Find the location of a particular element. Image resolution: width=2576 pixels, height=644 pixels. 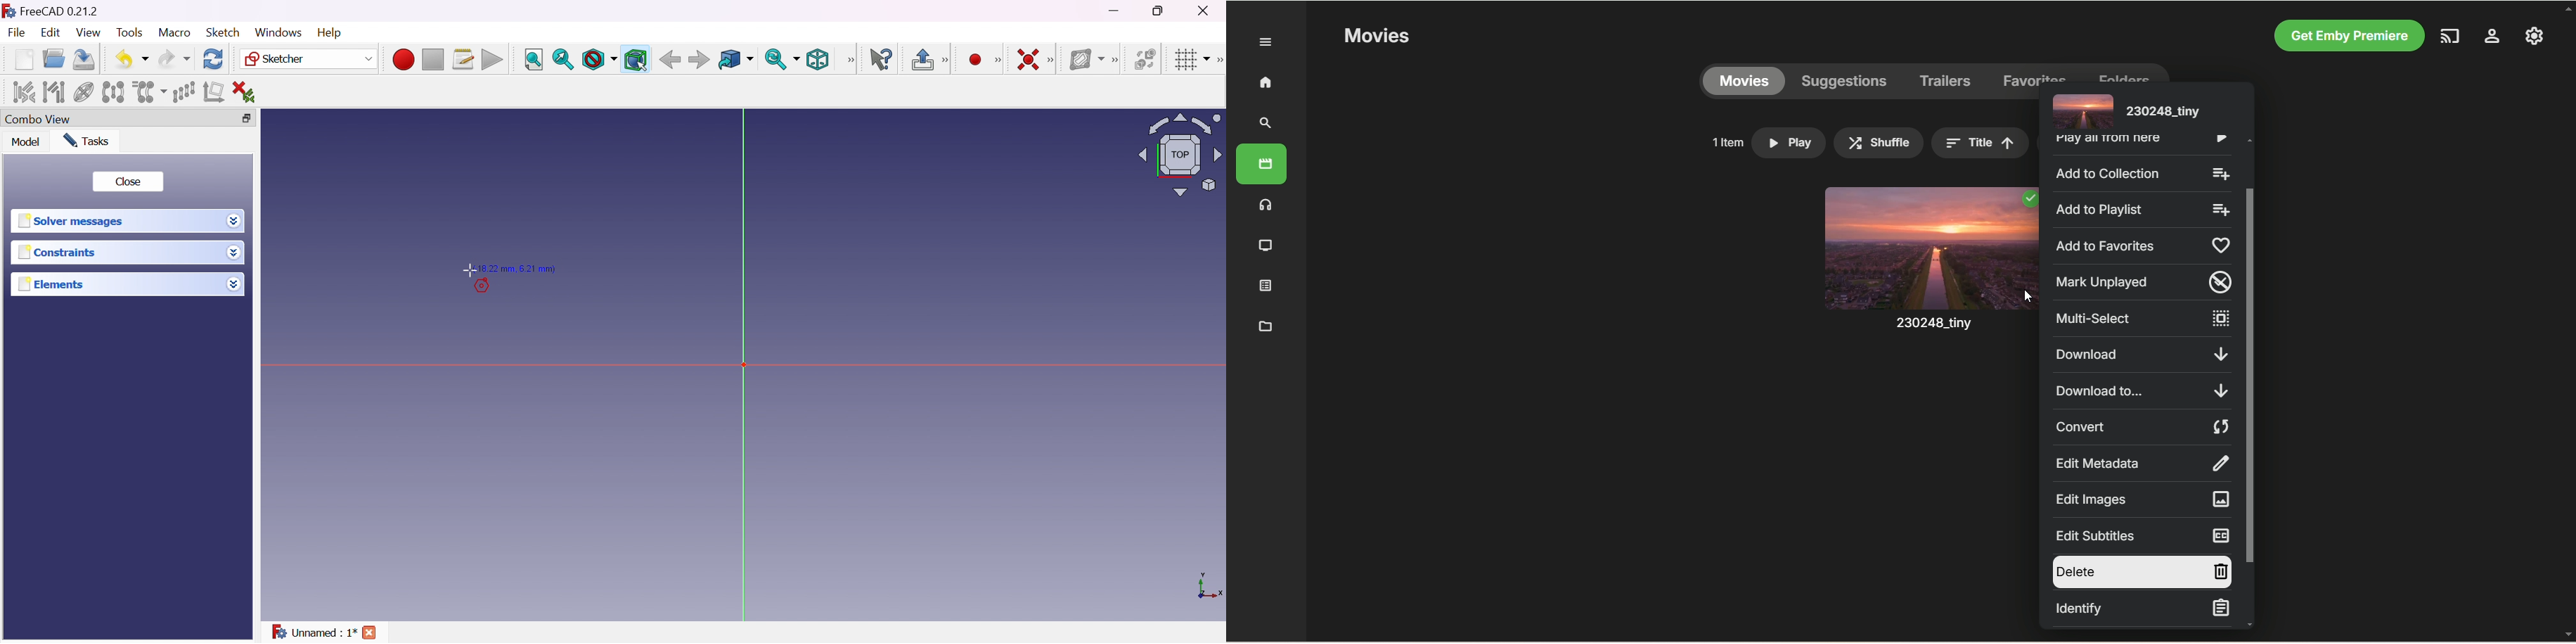

mark unplayed is located at coordinates (2139, 281).